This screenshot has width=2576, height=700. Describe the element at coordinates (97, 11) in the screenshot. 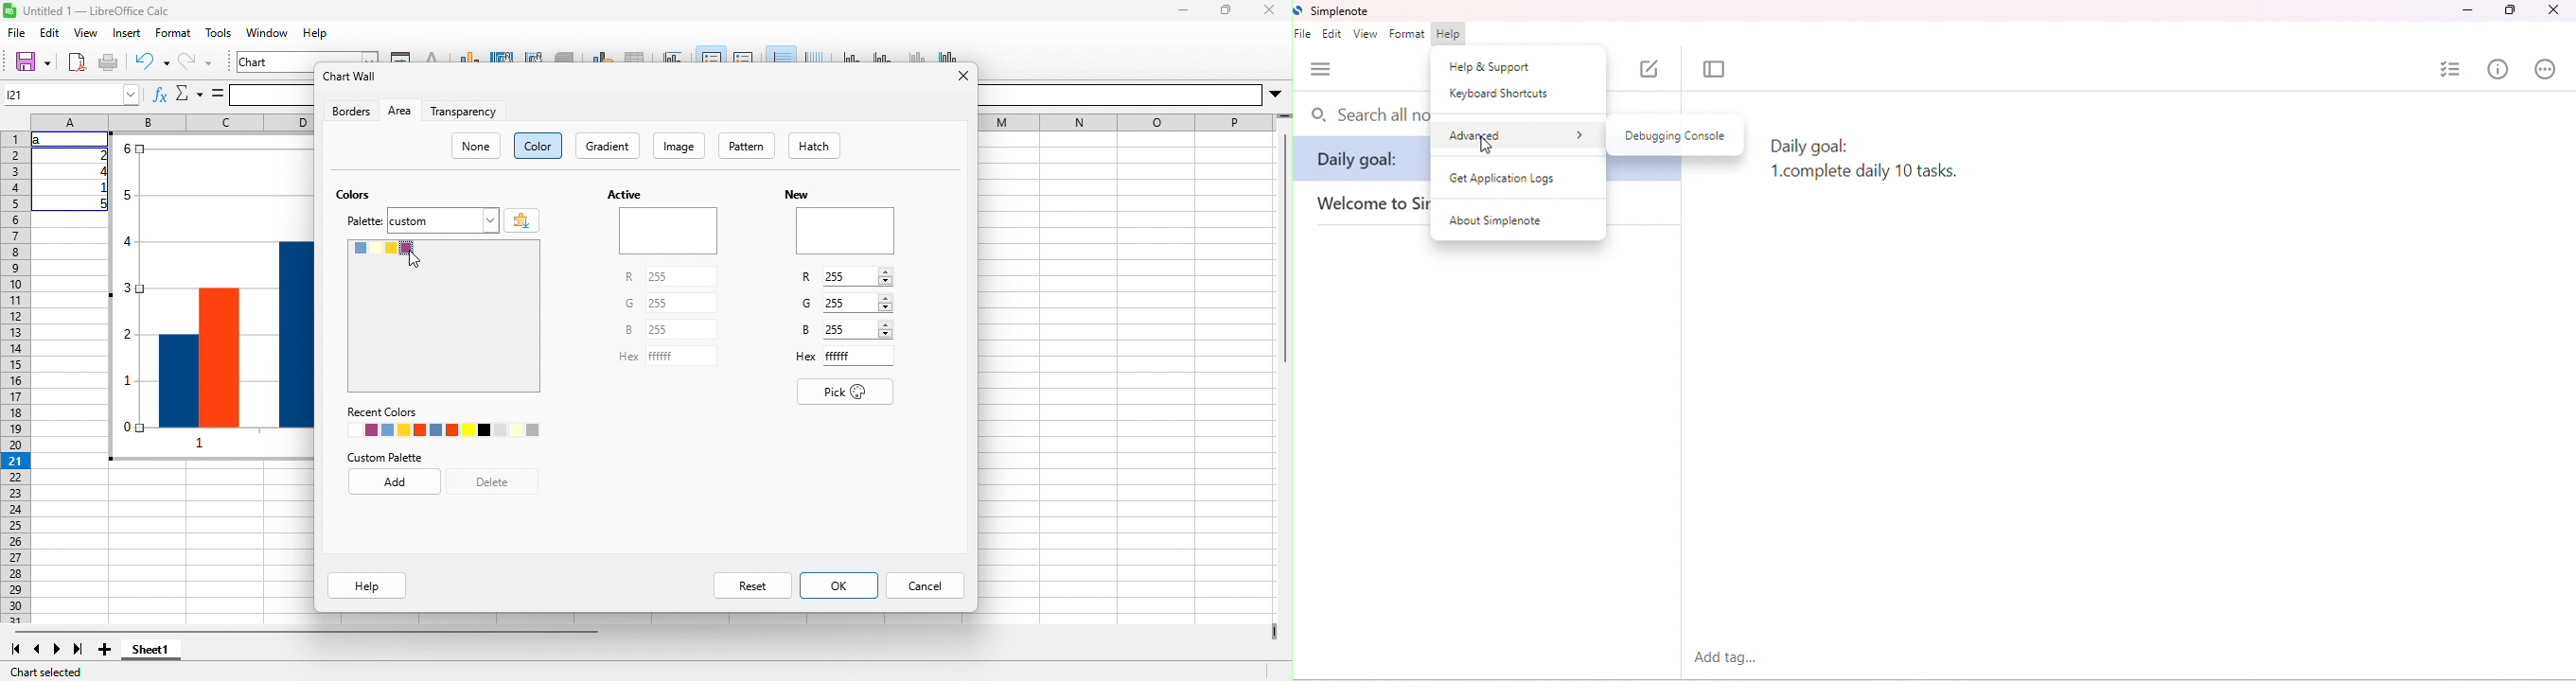

I see `Untitled 1 — LibreOffice Calc` at that location.